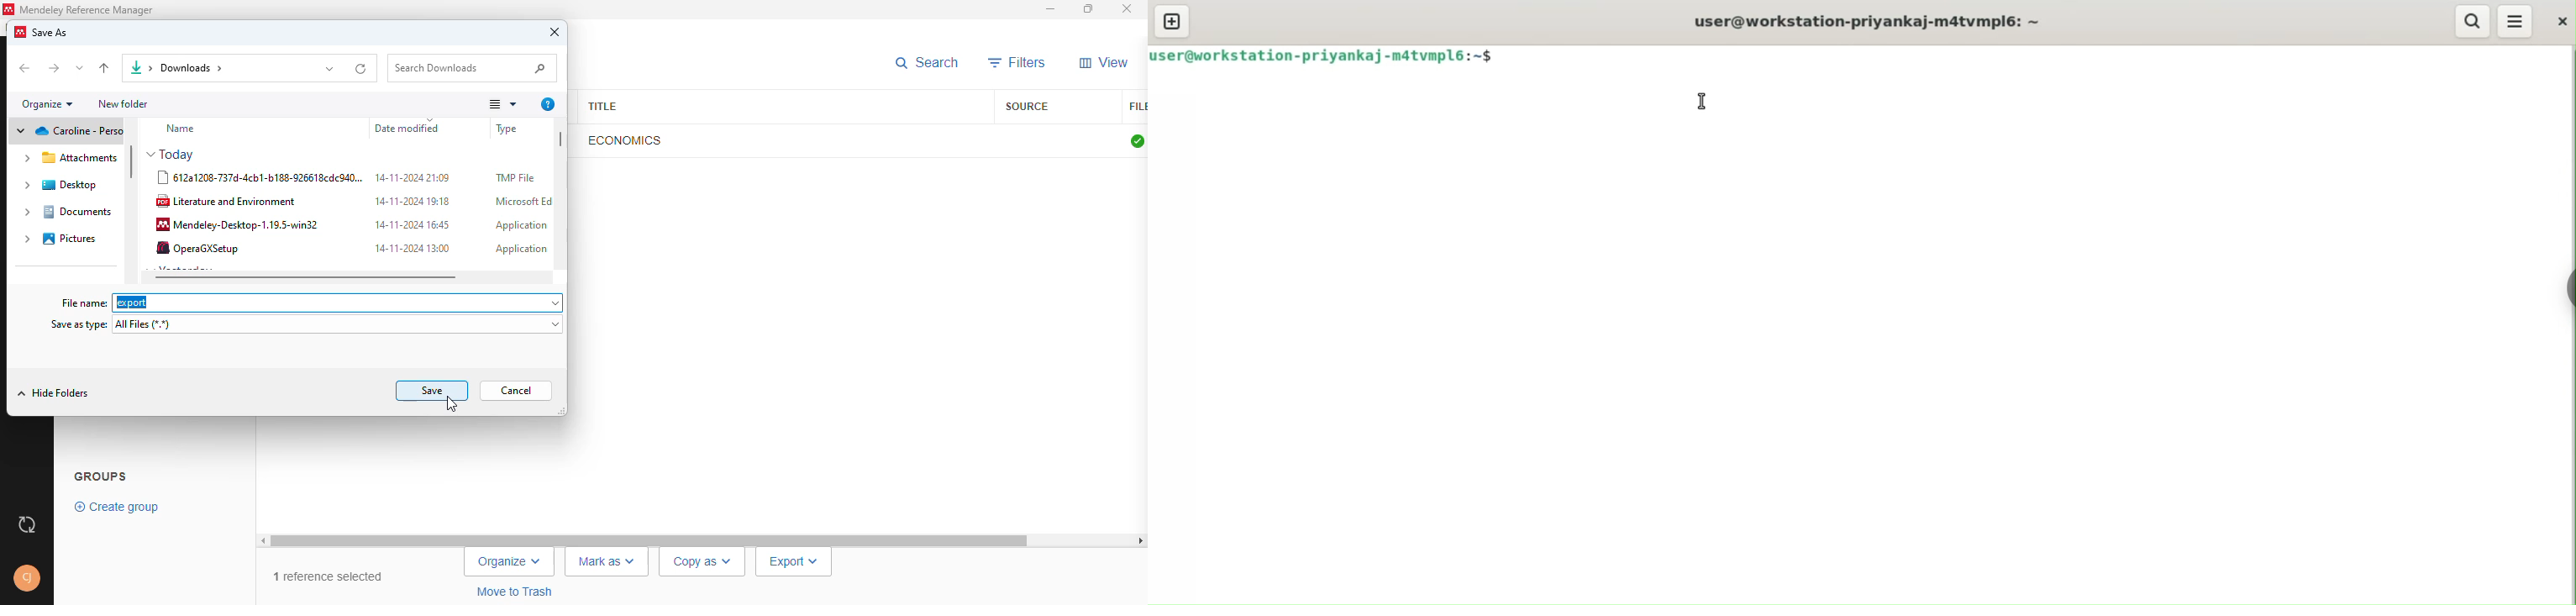 The image size is (2576, 616). Describe the element at coordinates (927, 63) in the screenshot. I see `search` at that location.